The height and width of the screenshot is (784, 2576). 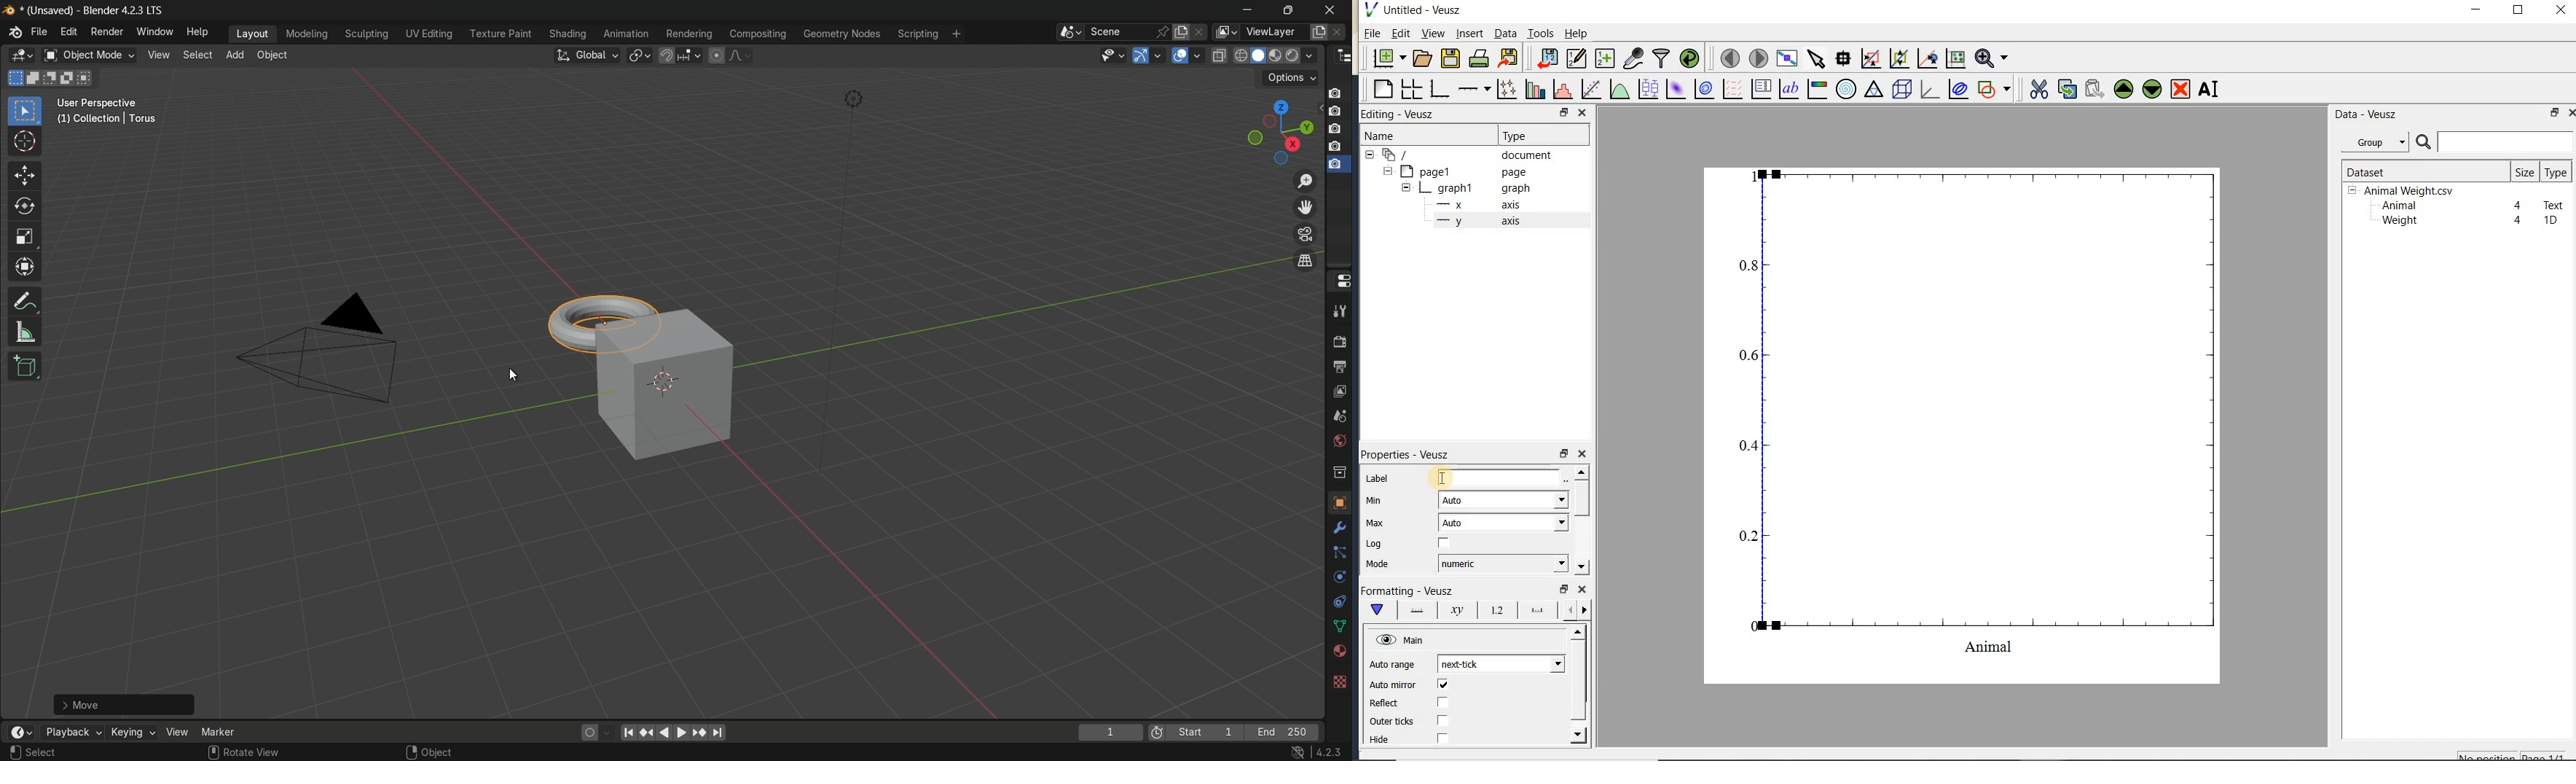 I want to click on plot a 2d dataset as an image, so click(x=1675, y=89).